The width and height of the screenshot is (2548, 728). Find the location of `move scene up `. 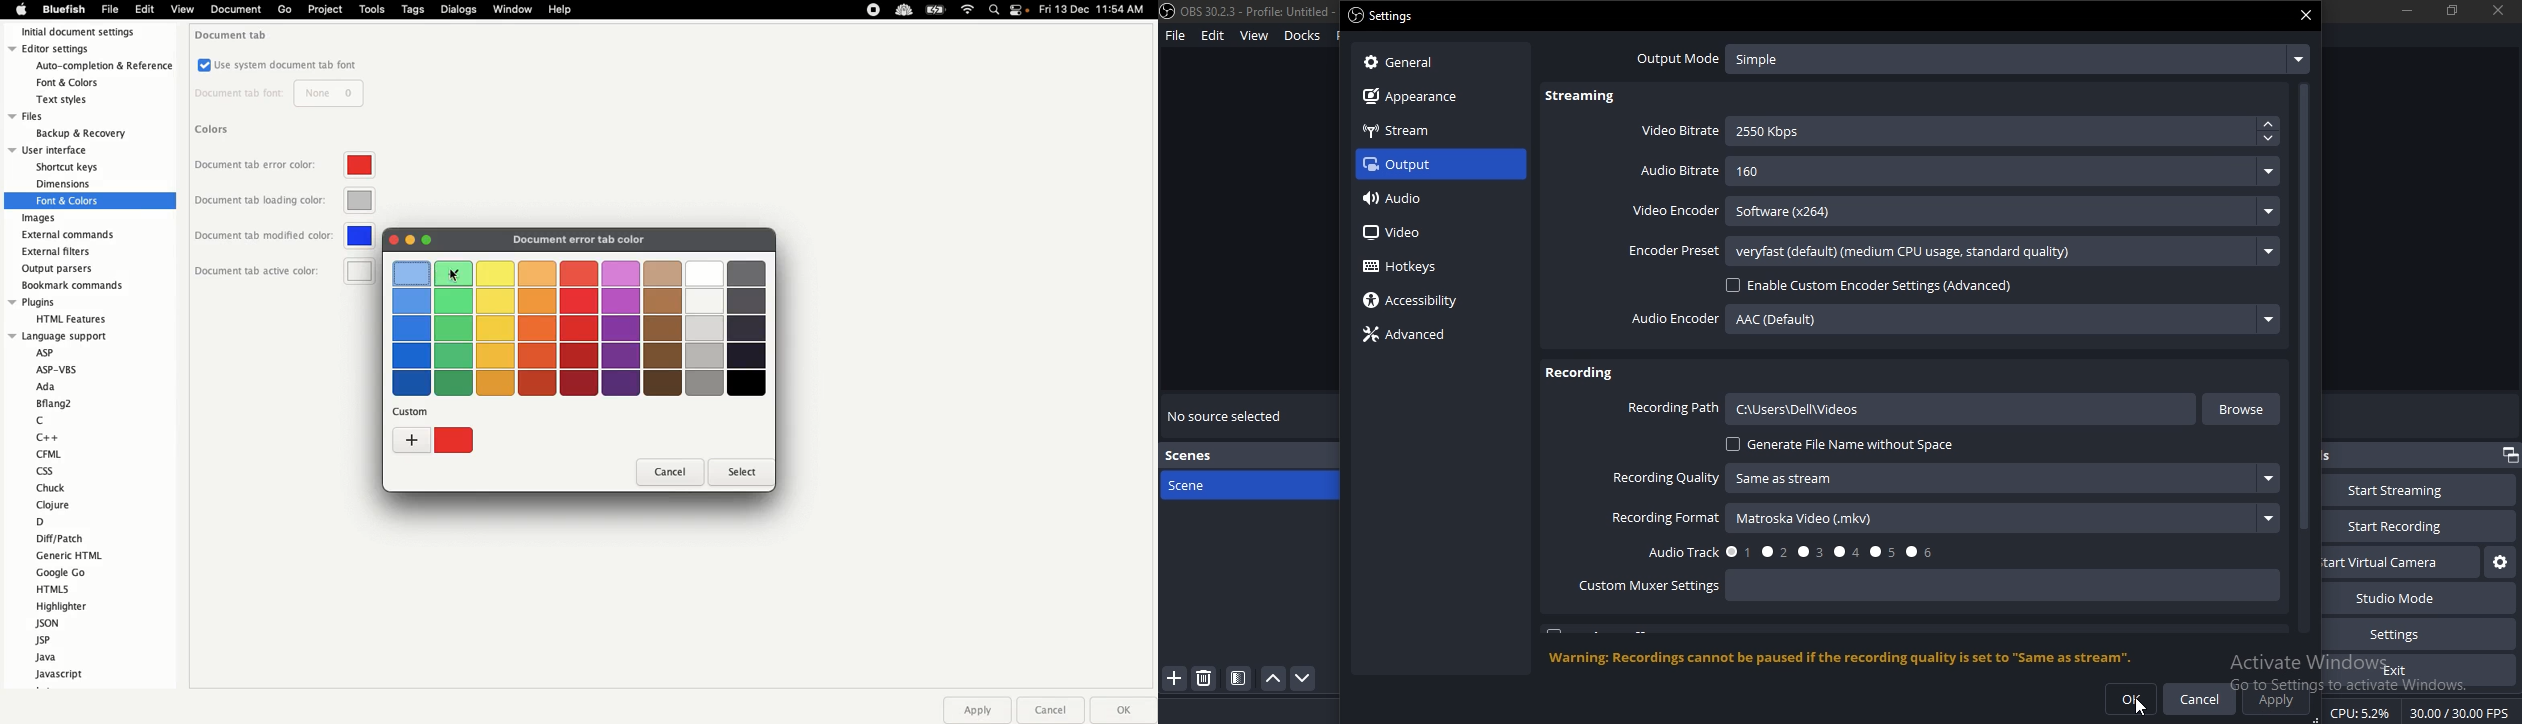

move scene up  is located at coordinates (1274, 679).